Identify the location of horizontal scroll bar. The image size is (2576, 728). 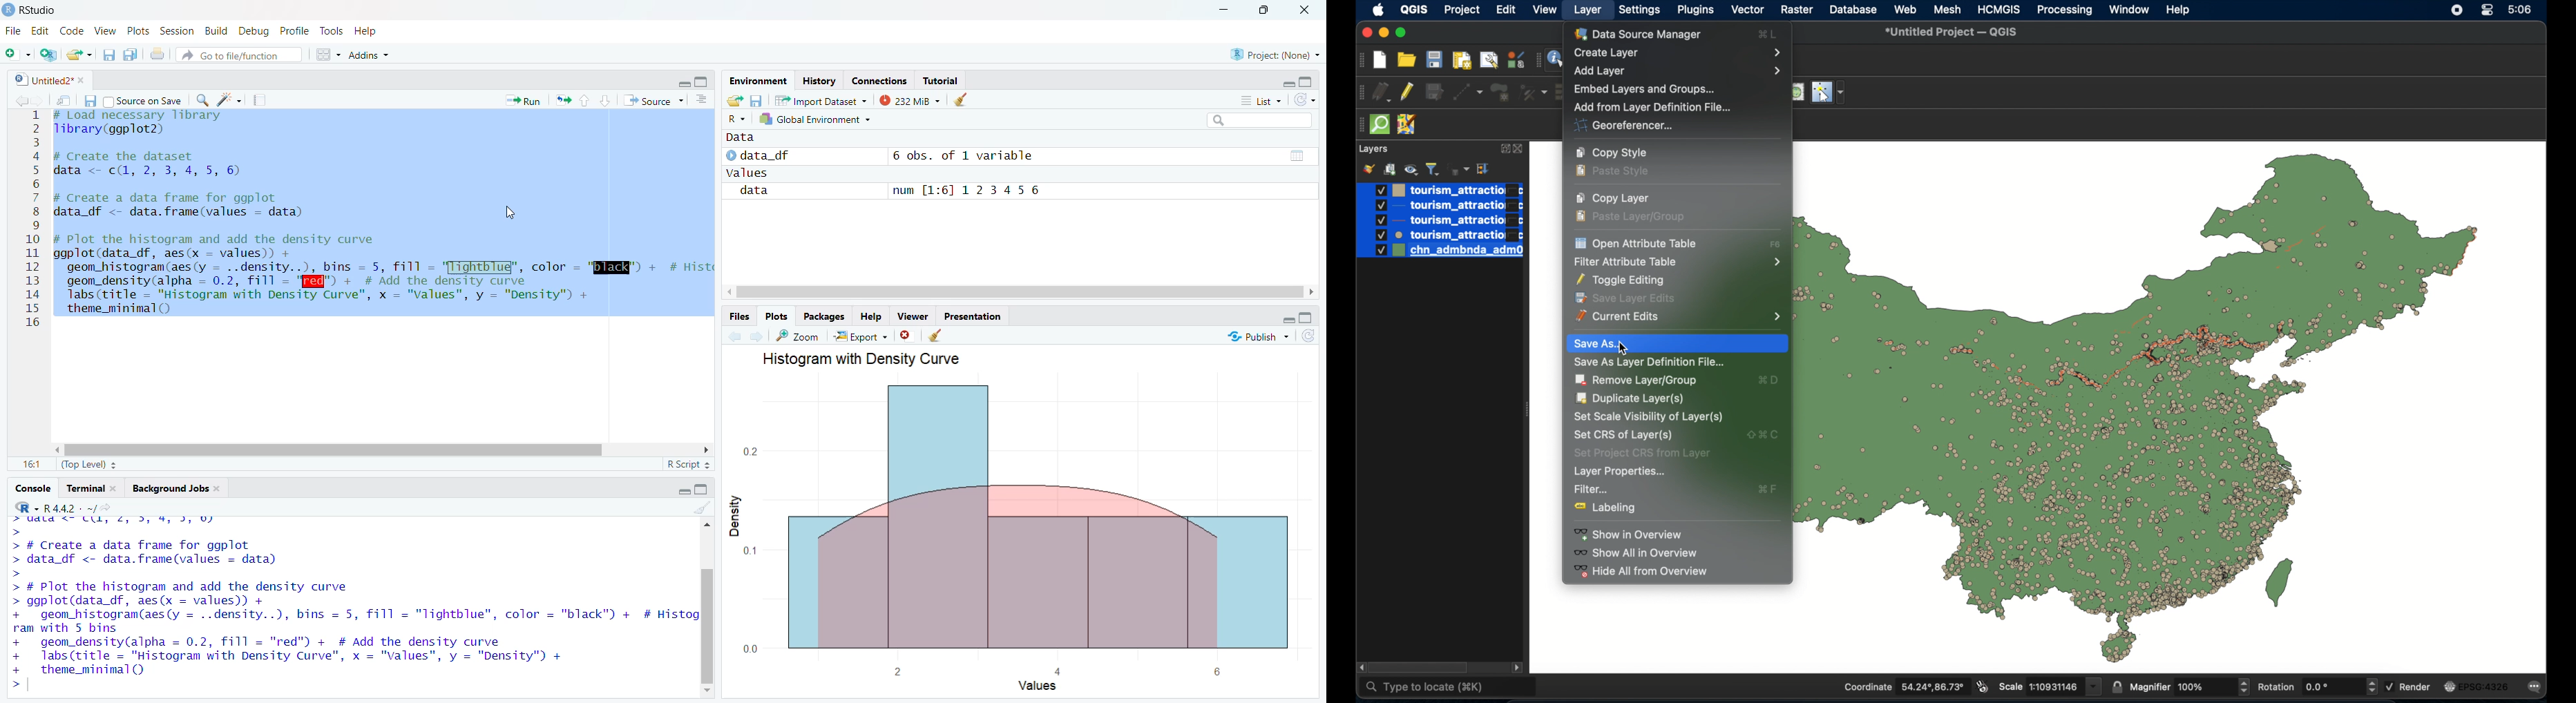
(337, 451).